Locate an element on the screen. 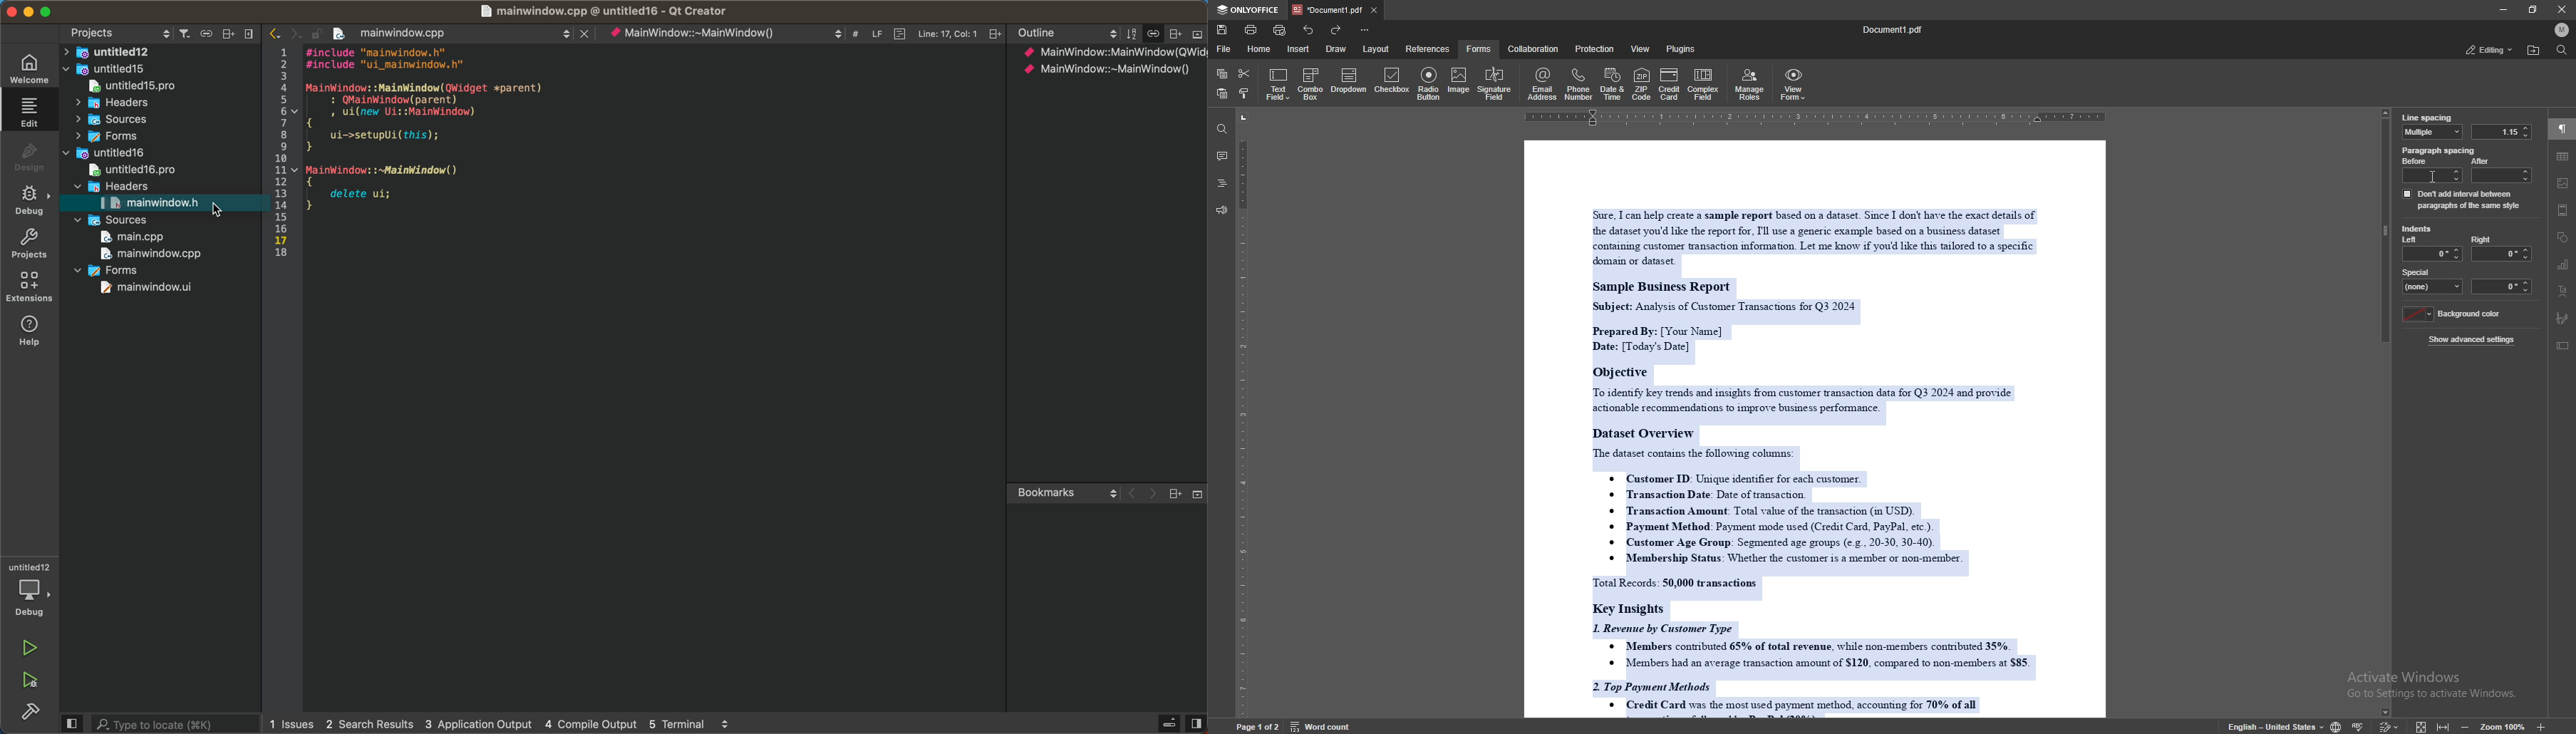 The width and height of the screenshot is (2576, 756). complex field is located at coordinates (1705, 84).